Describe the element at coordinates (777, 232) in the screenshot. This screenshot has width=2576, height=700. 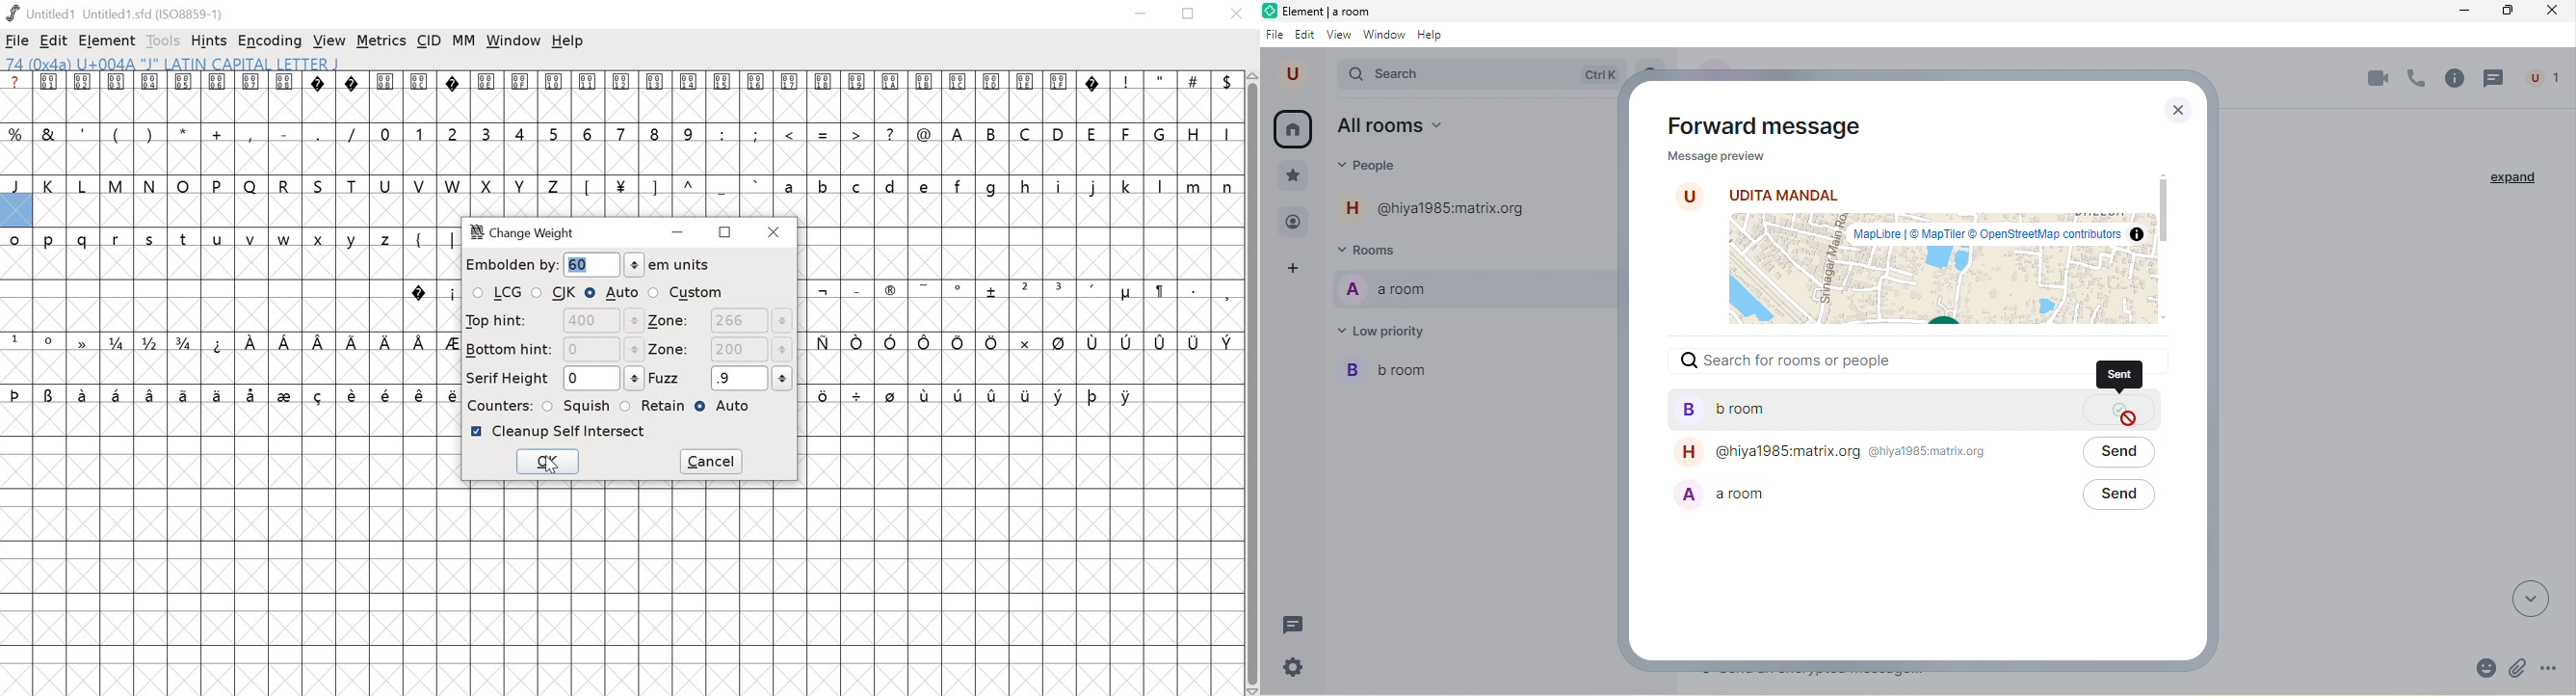
I see `close` at that location.